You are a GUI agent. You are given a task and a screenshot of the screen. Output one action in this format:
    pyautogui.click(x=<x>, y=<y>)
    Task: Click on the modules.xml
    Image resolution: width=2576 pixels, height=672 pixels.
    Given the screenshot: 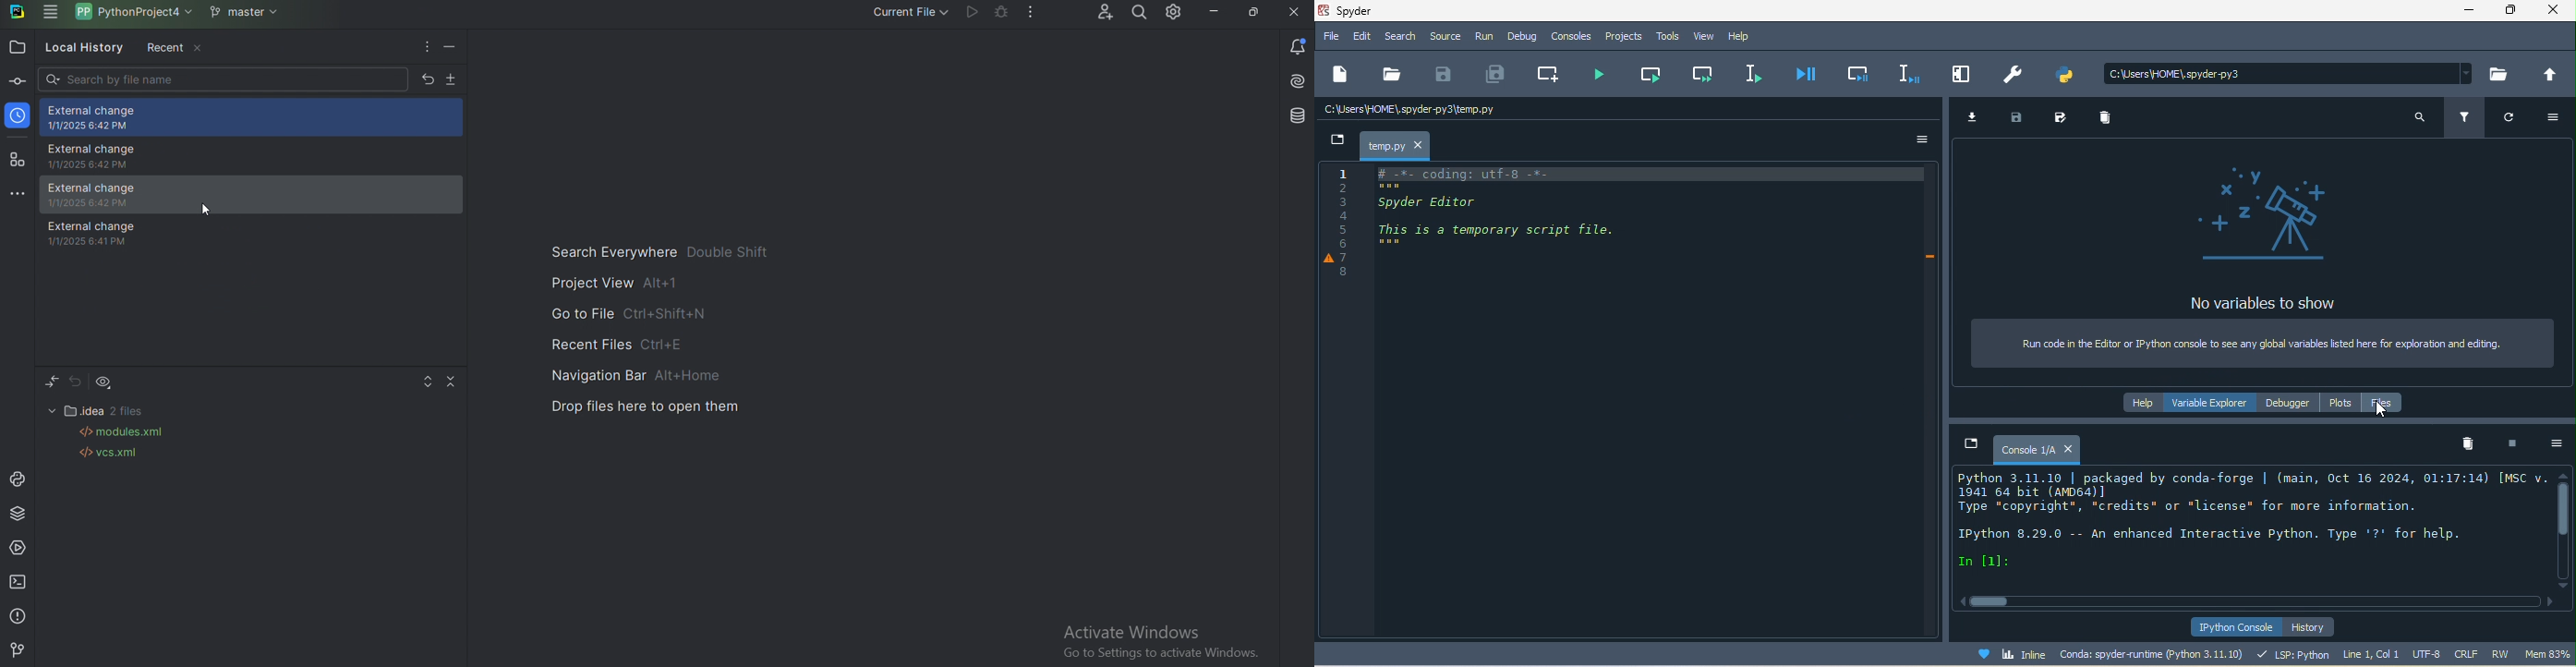 What is the action you would take?
    pyautogui.click(x=125, y=432)
    